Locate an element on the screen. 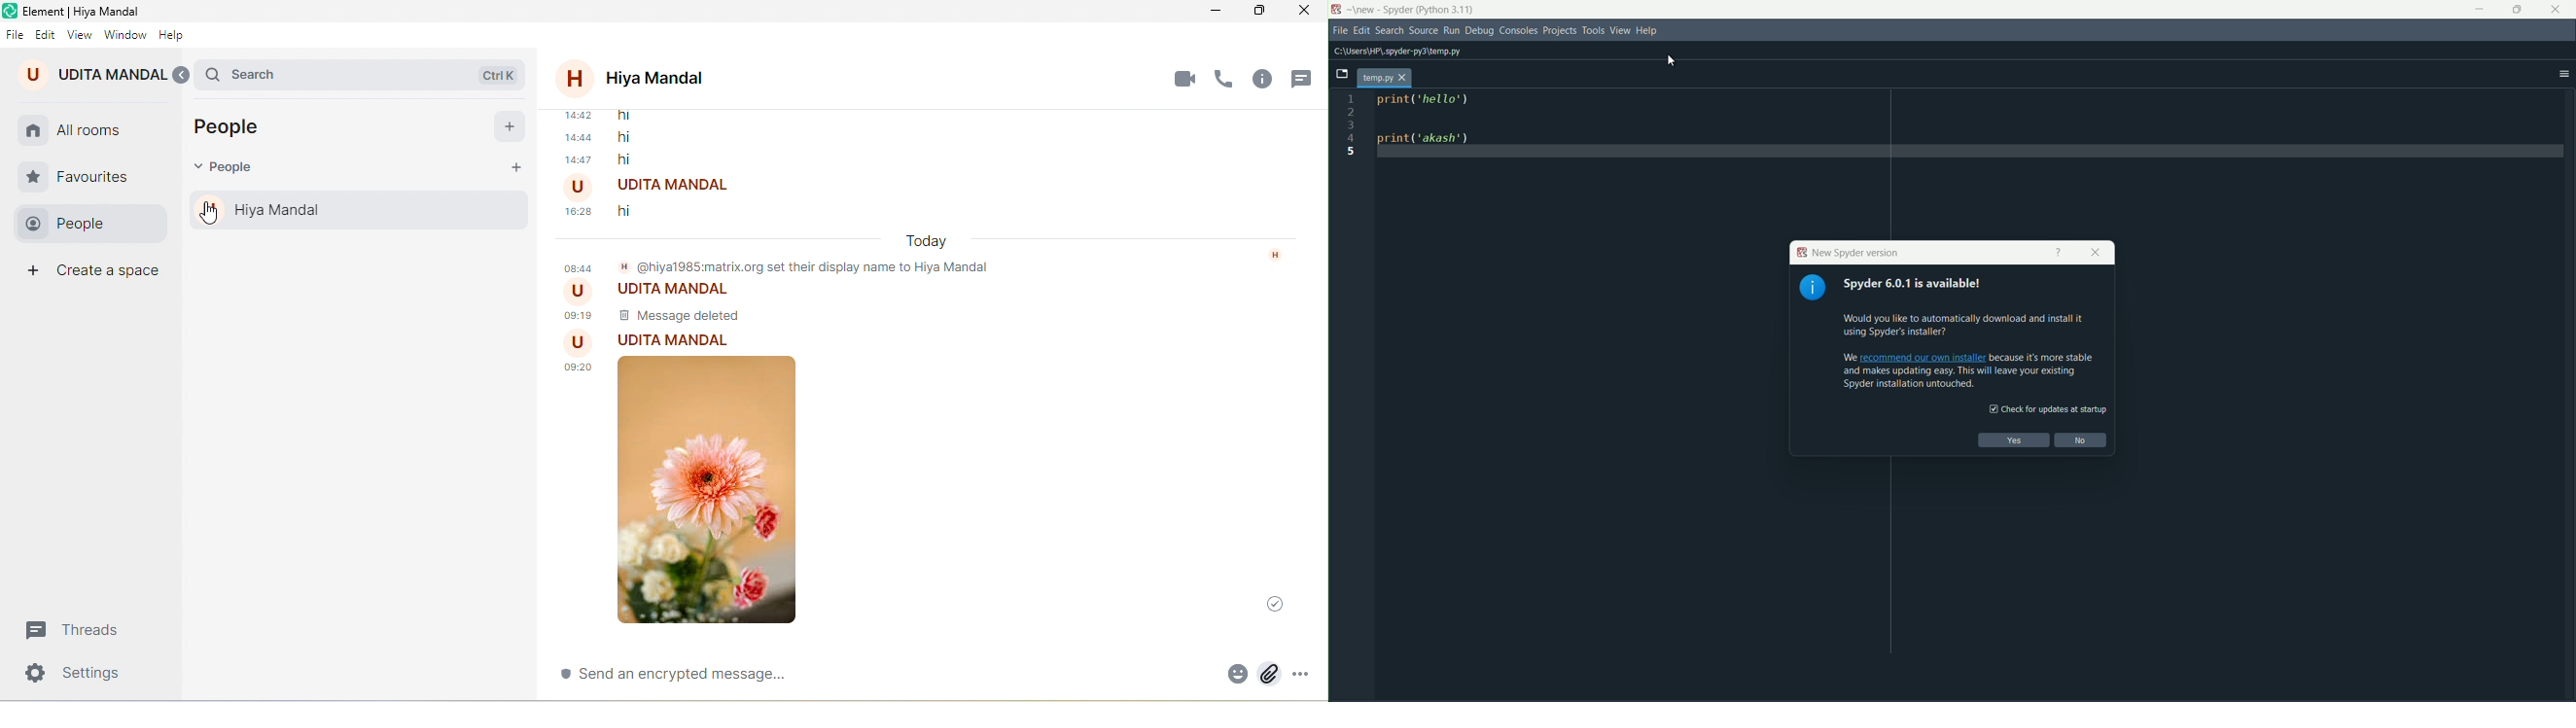  source menu is located at coordinates (1423, 30).